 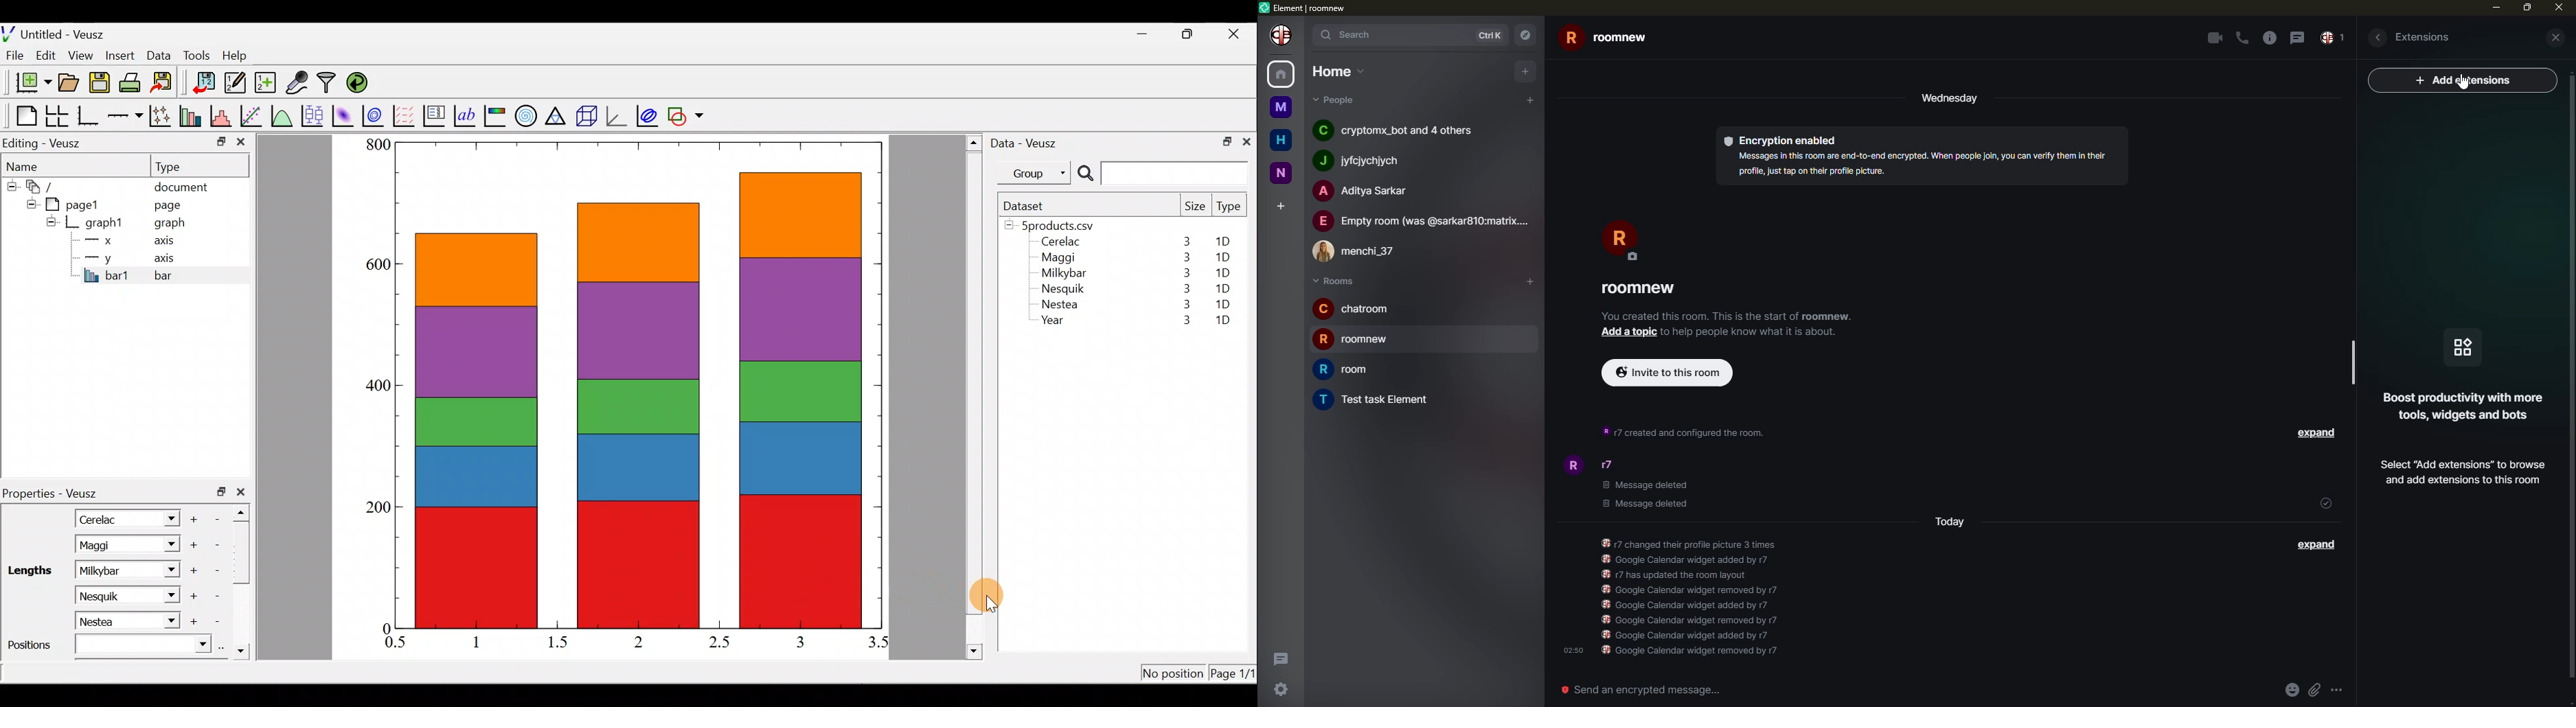 I want to click on scroll bar, so click(x=975, y=395).